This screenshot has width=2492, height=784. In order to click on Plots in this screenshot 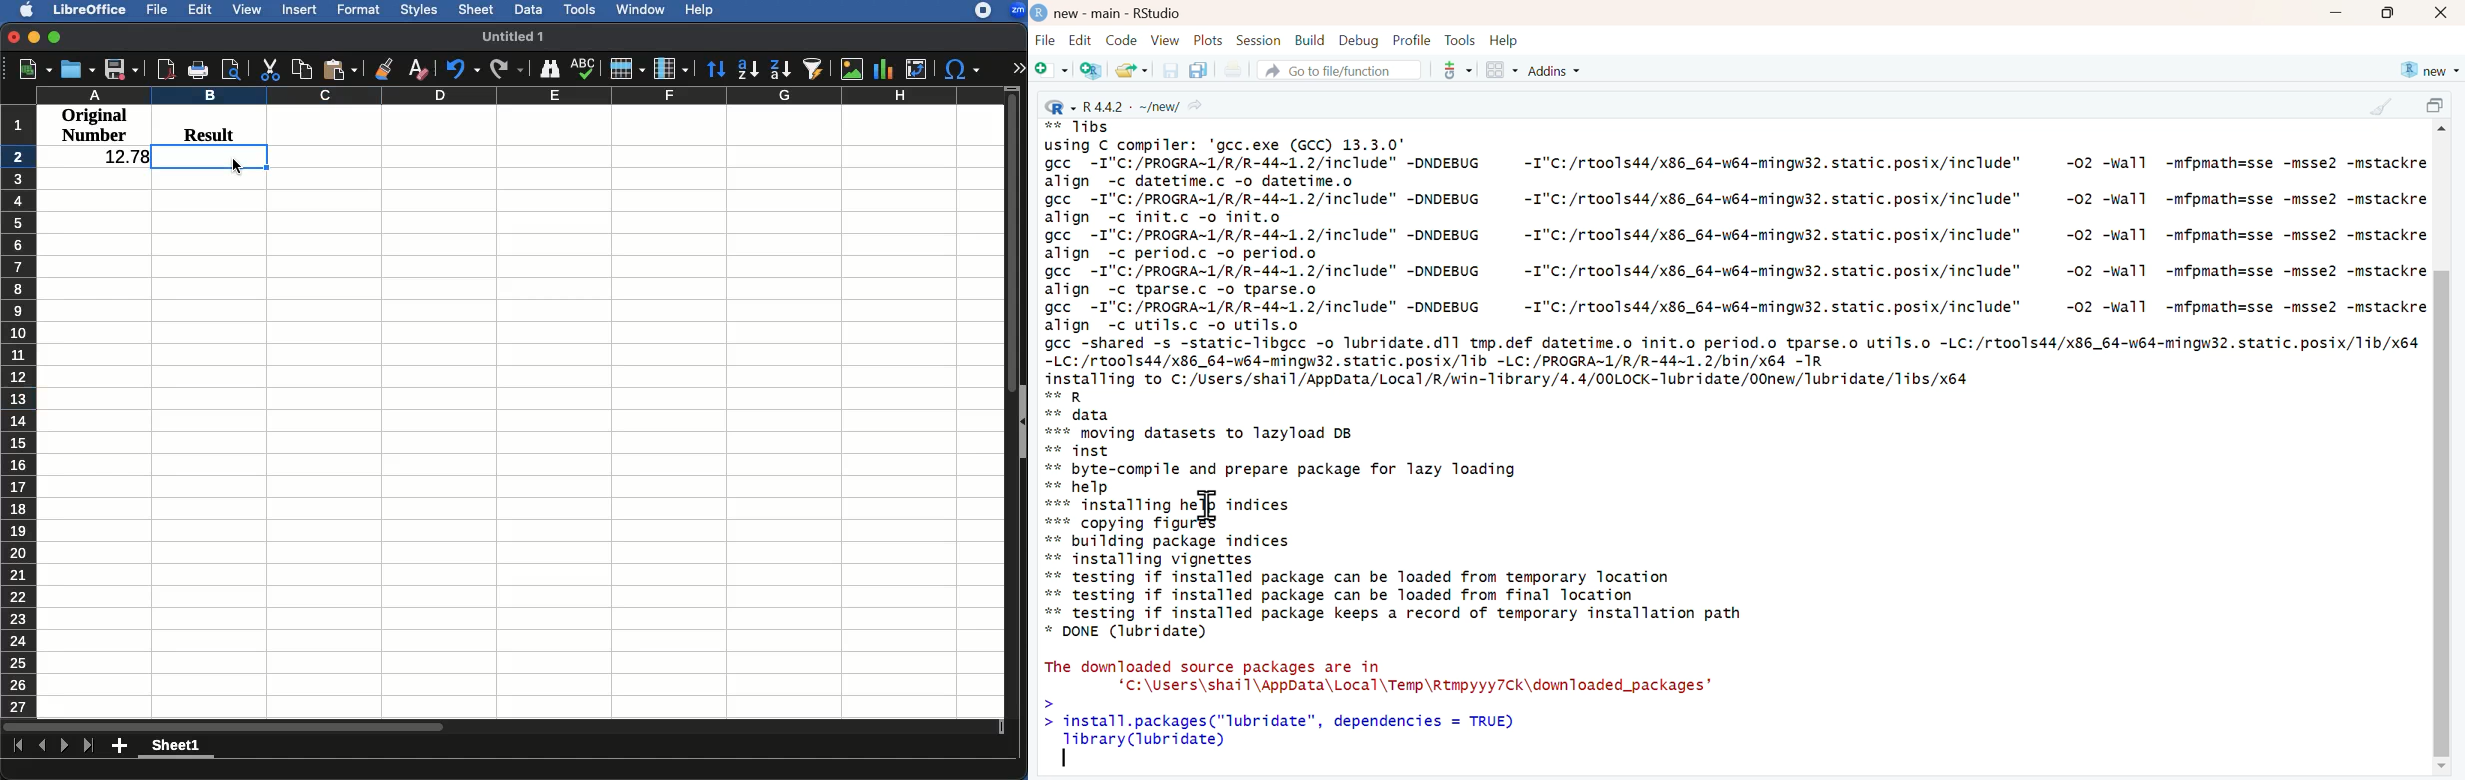, I will do `click(1209, 40)`.